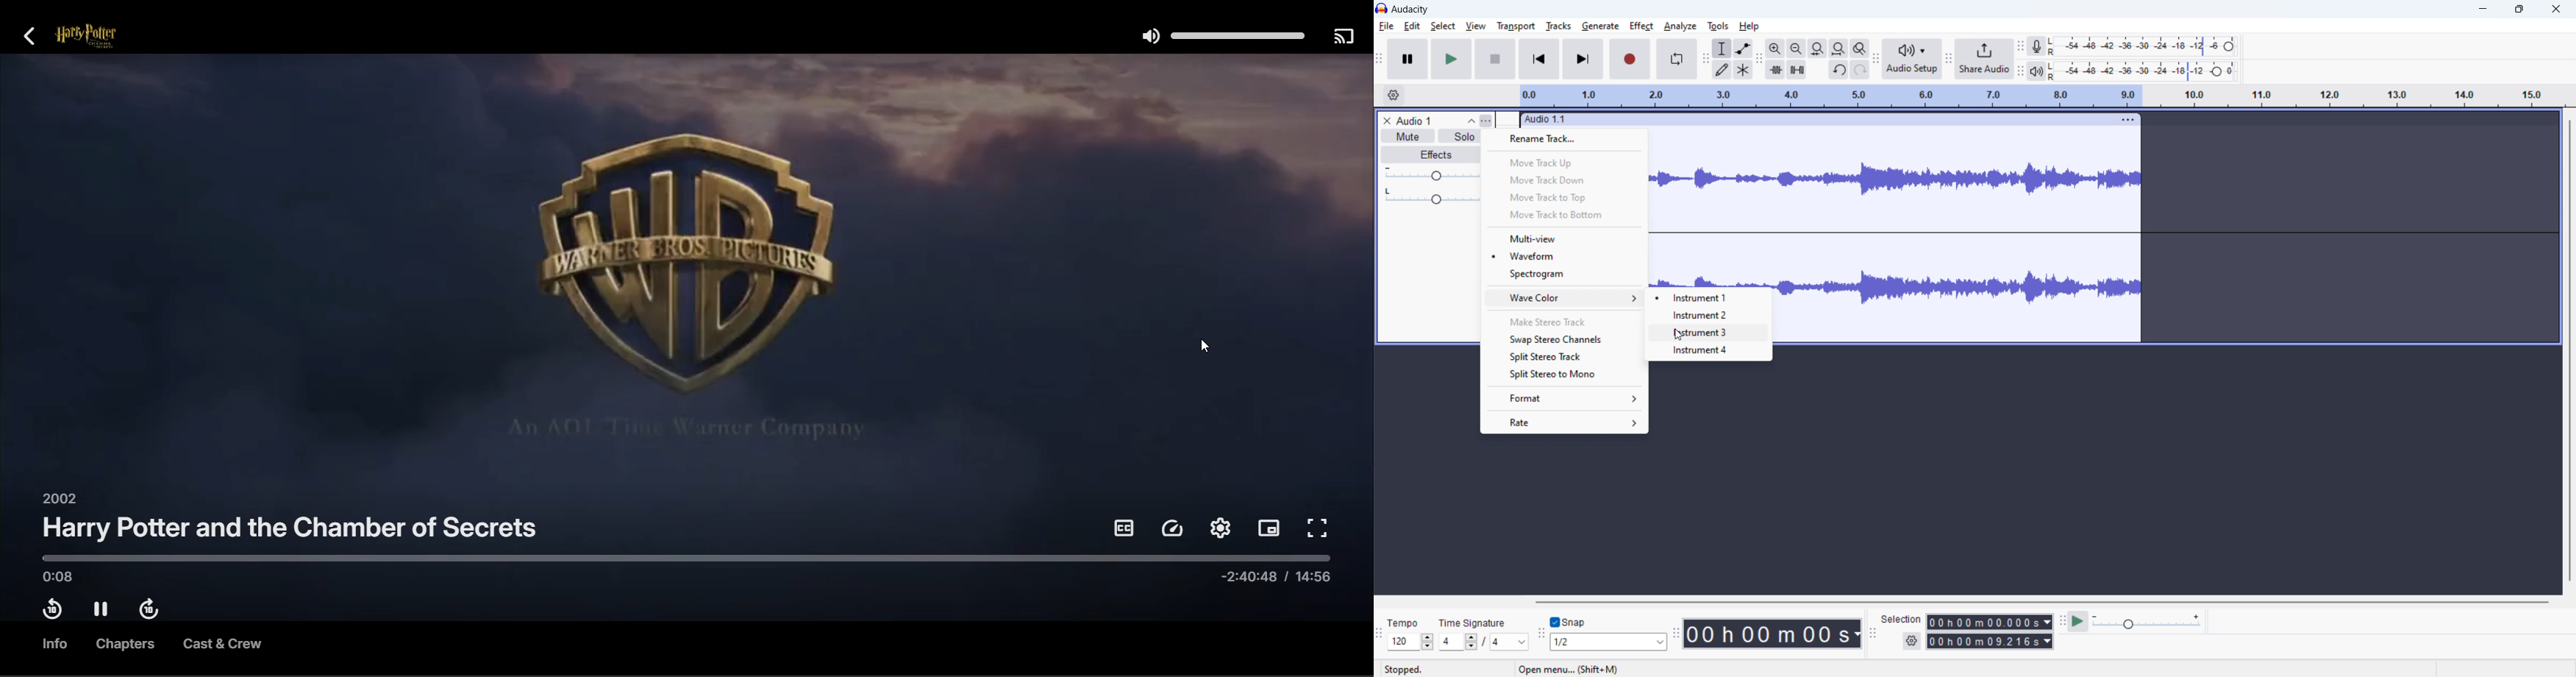 Image resolution: width=2576 pixels, height=700 pixels. I want to click on transport toolbar, so click(1379, 60).